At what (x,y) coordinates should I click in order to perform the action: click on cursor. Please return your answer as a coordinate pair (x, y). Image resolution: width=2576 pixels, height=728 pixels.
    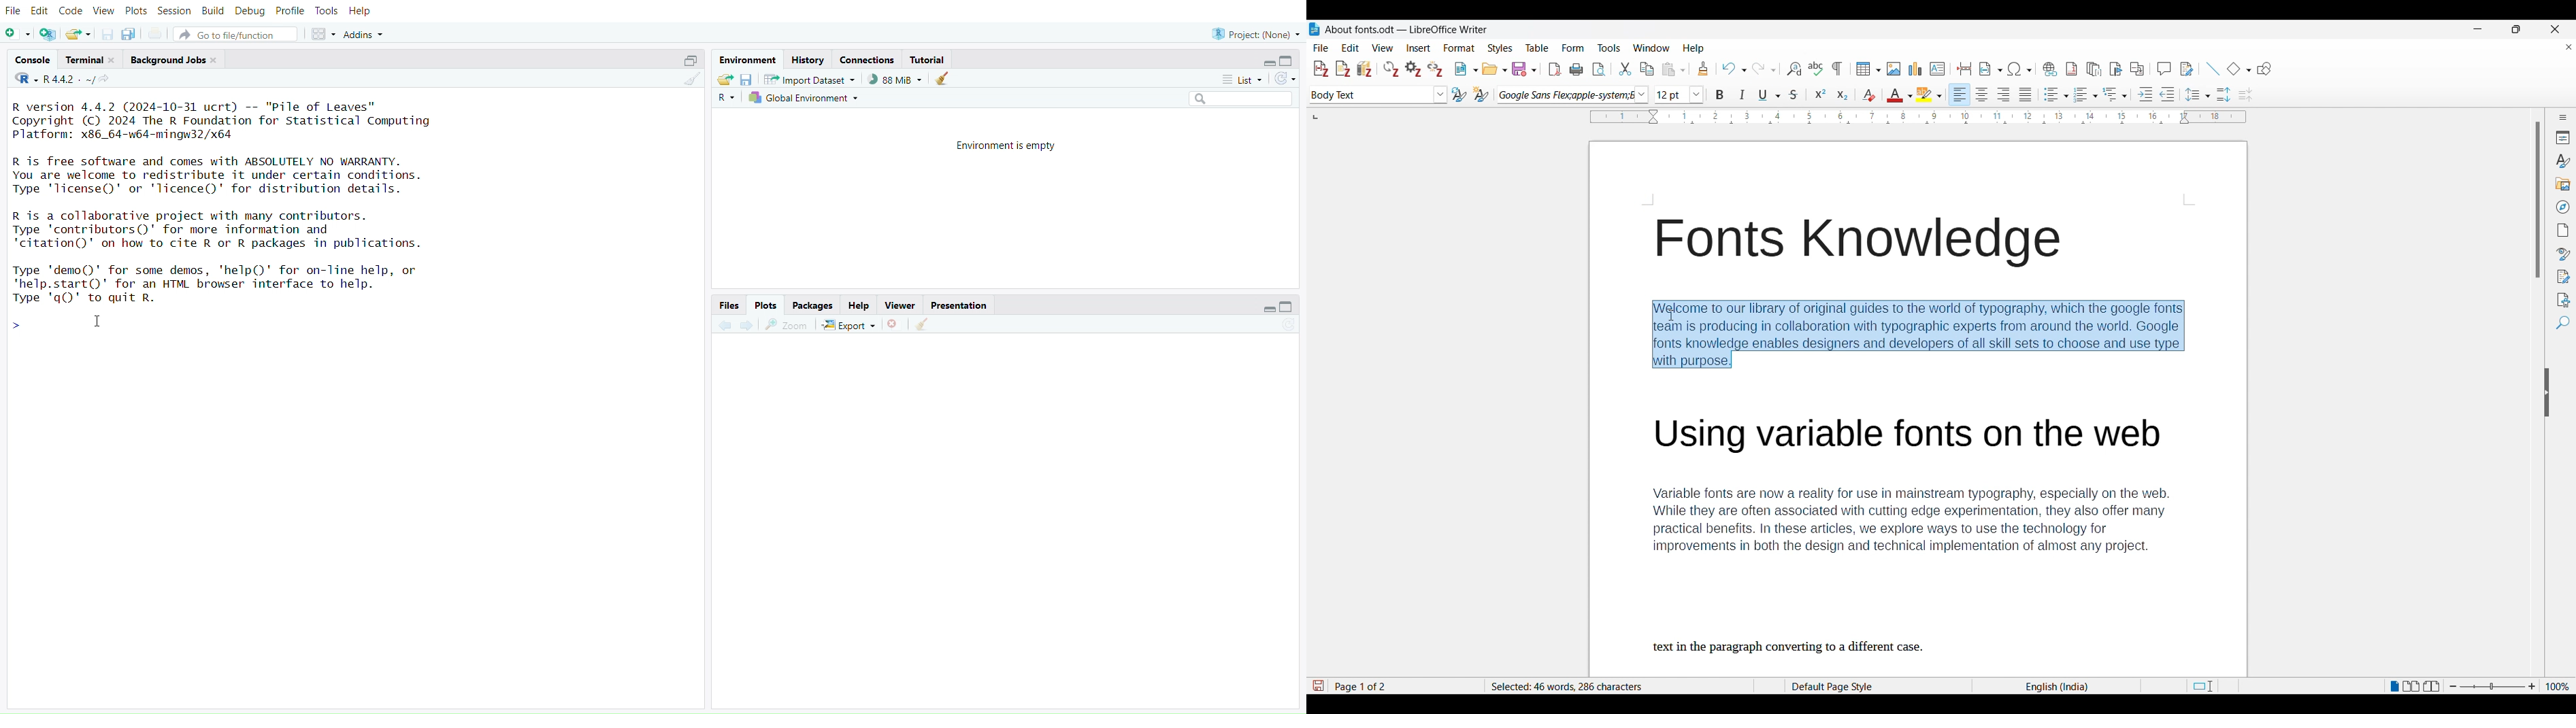
    Looking at the image, I should click on (95, 323).